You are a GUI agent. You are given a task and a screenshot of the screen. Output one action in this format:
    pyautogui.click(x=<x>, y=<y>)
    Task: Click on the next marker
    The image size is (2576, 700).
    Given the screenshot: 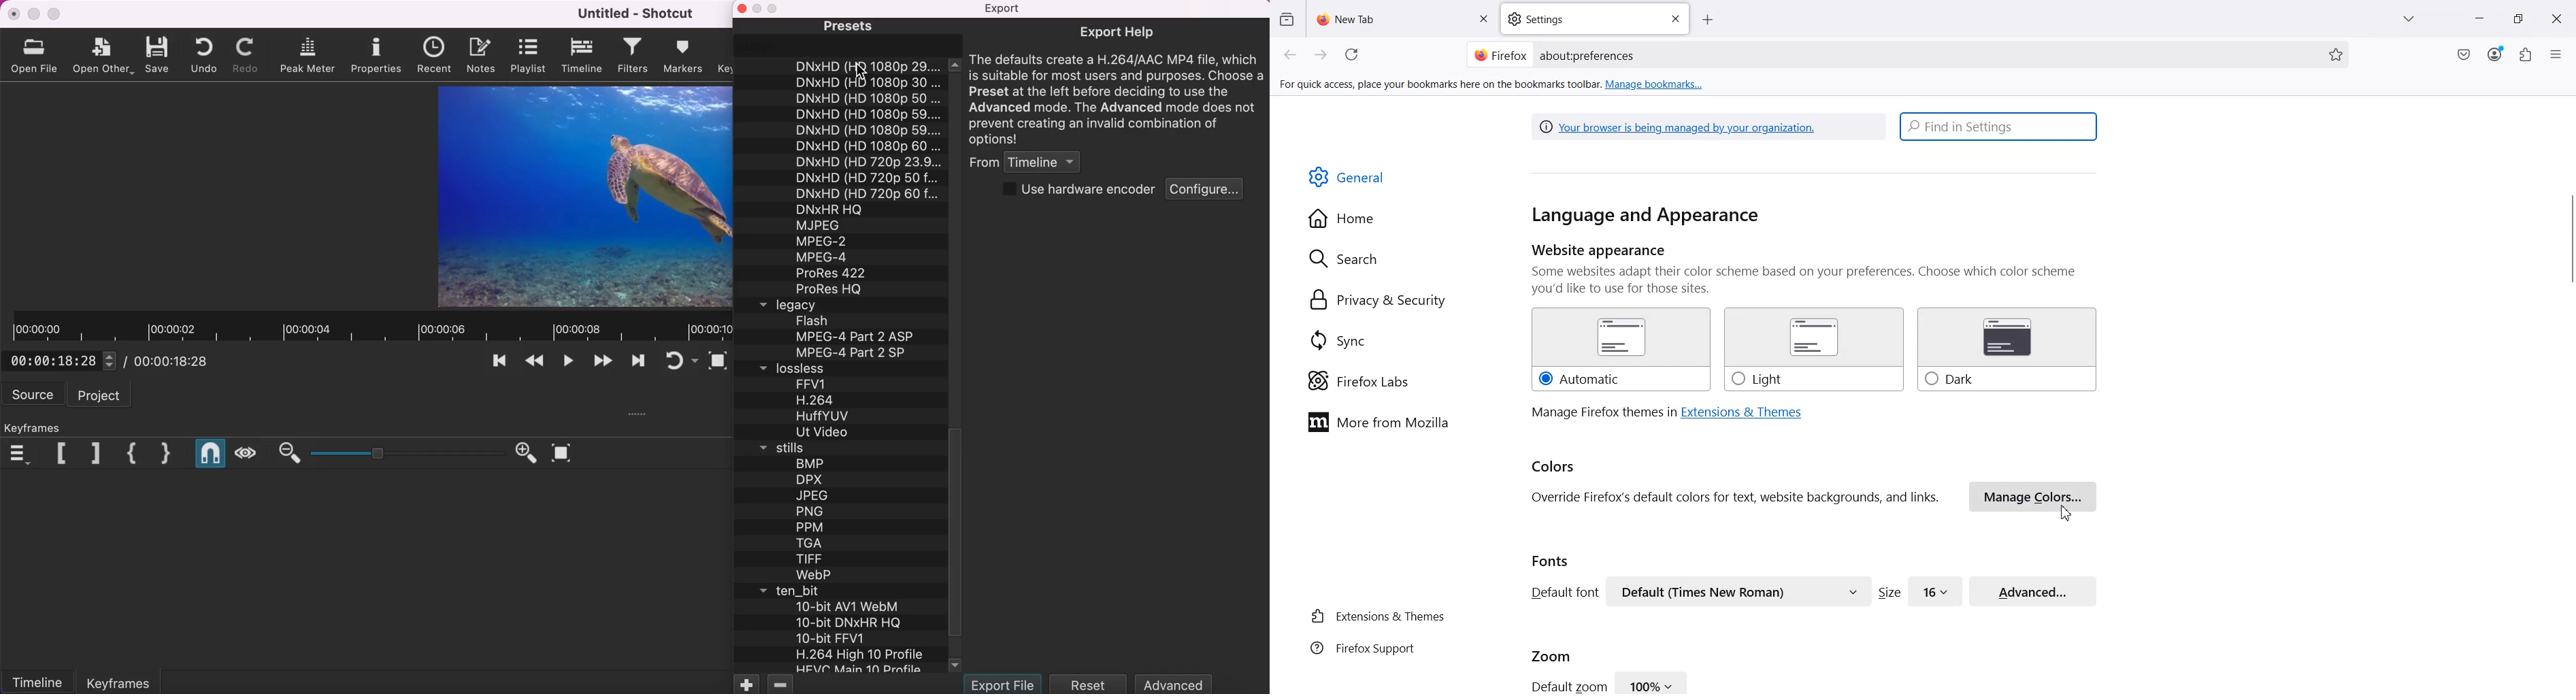 What is the action you would take?
    pyautogui.click(x=90, y=452)
    